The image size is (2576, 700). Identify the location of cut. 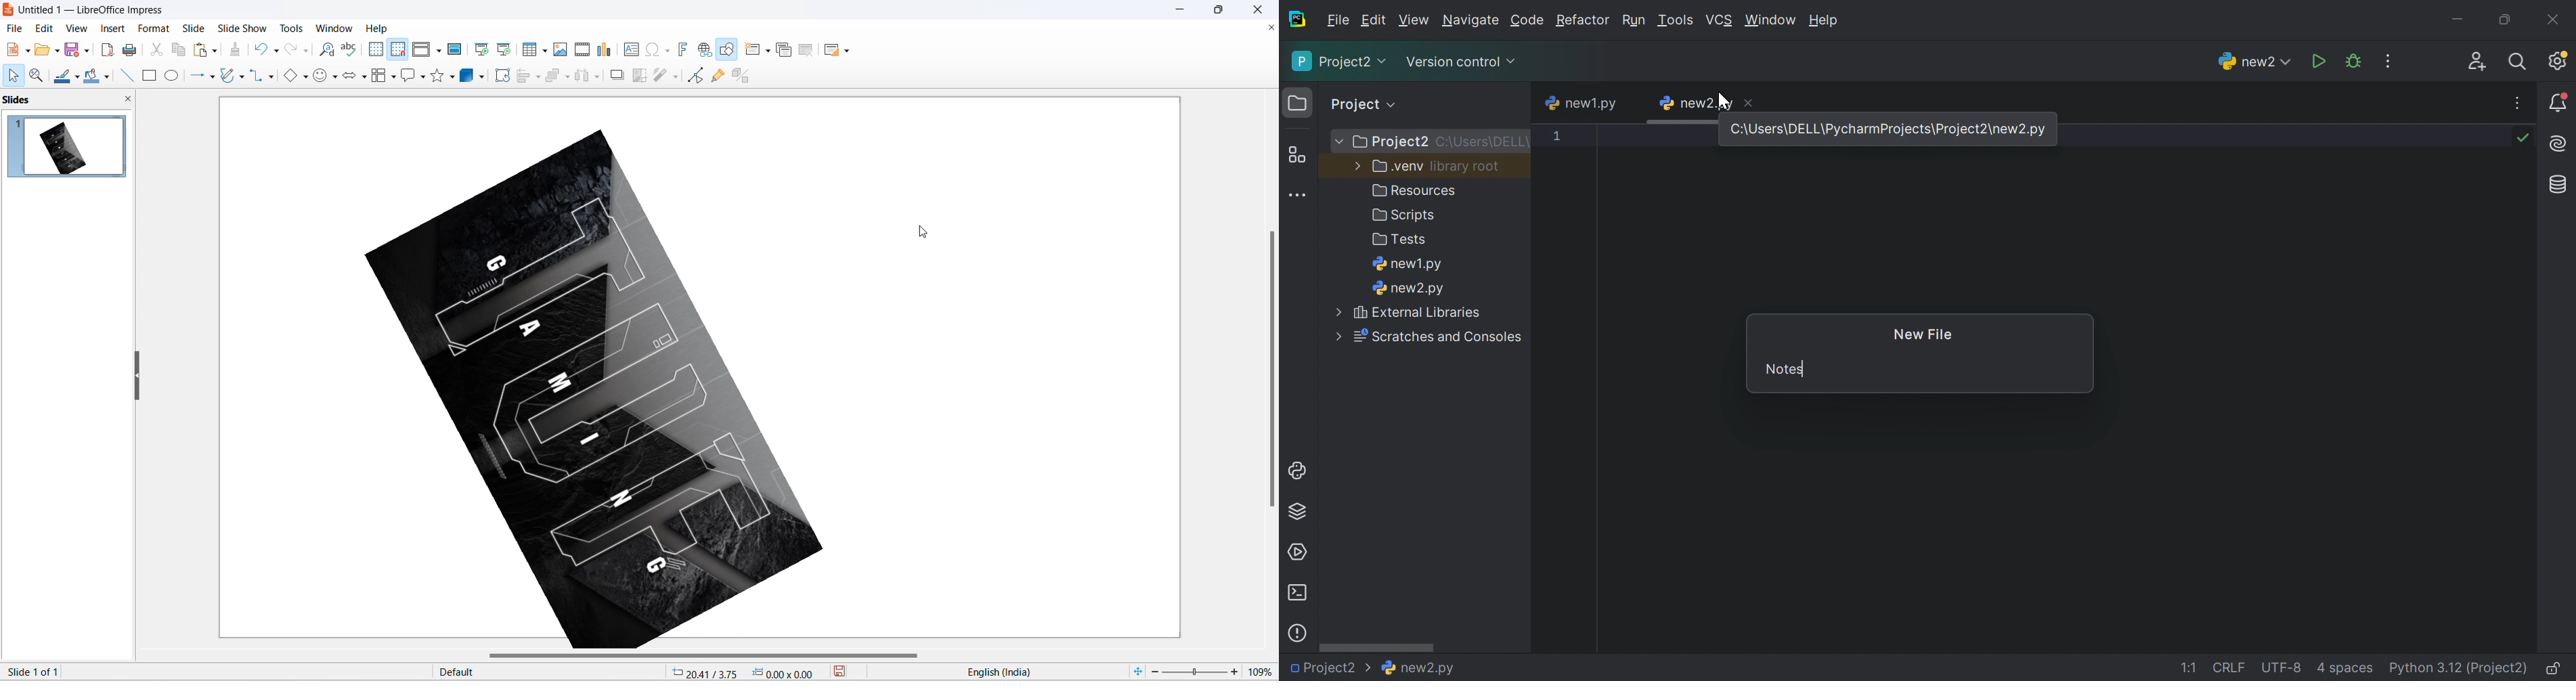
(158, 49).